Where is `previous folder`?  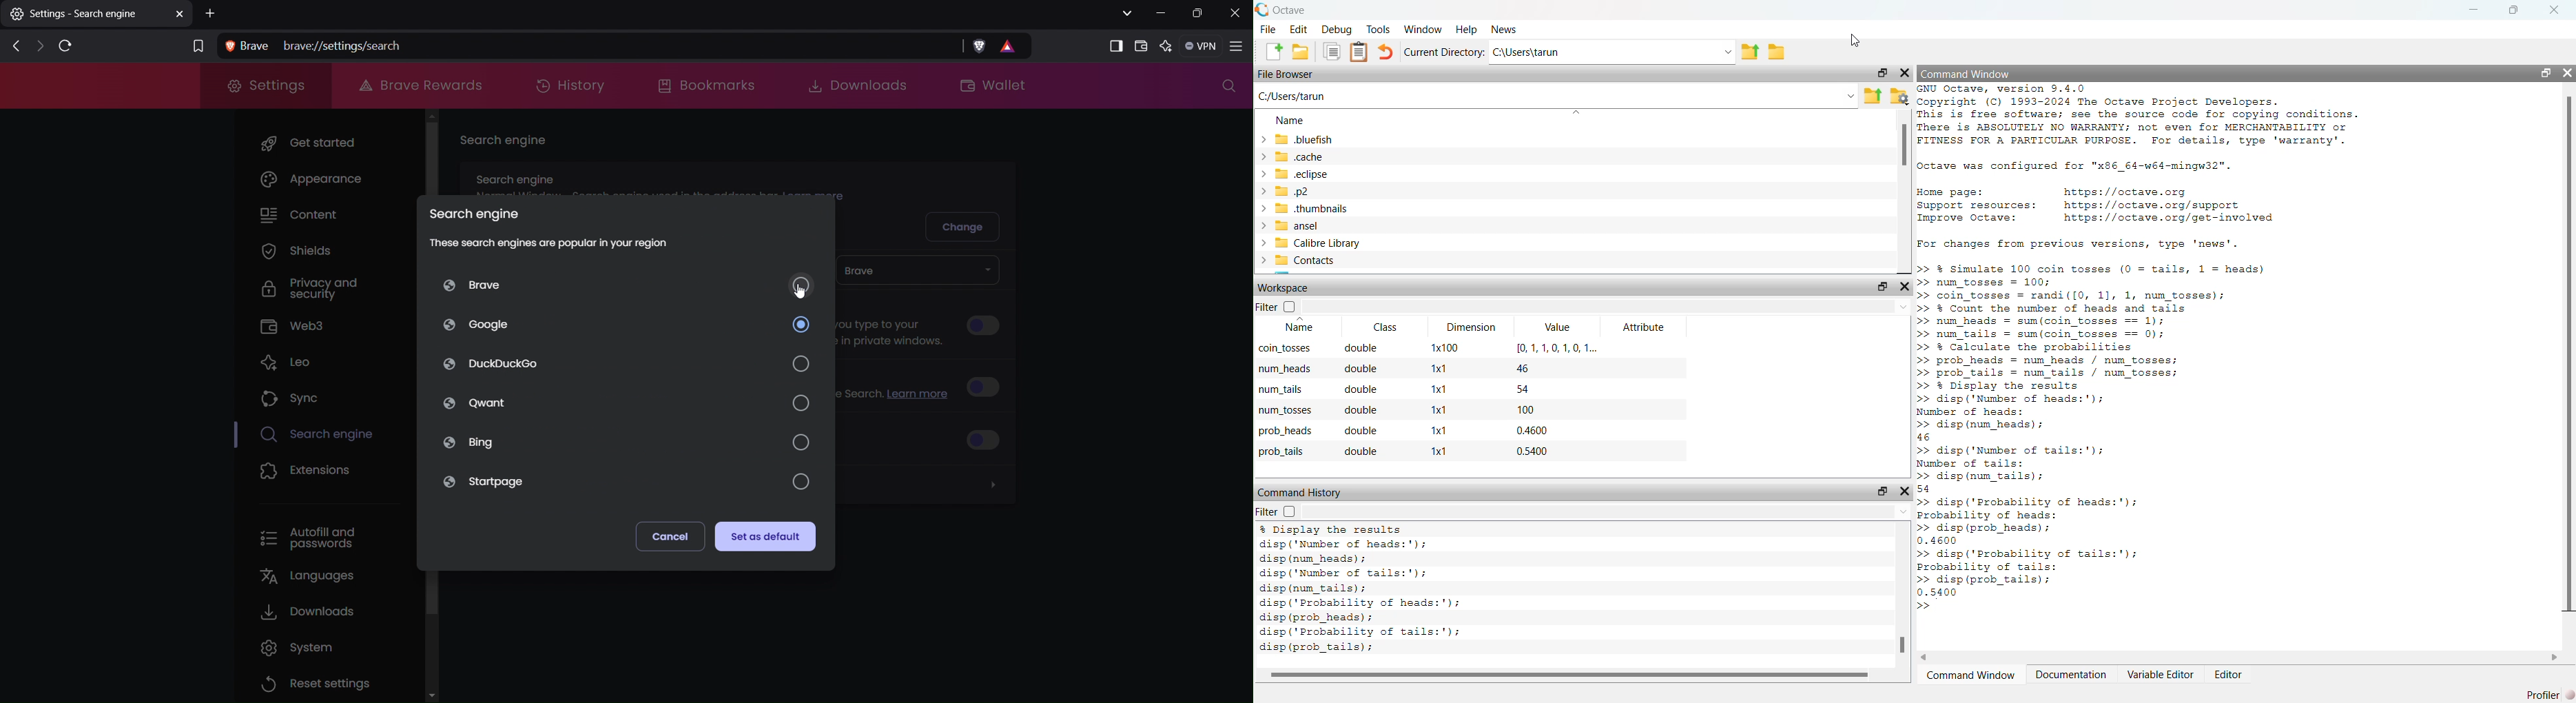 previous folder is located at coordinates (1749, 53).